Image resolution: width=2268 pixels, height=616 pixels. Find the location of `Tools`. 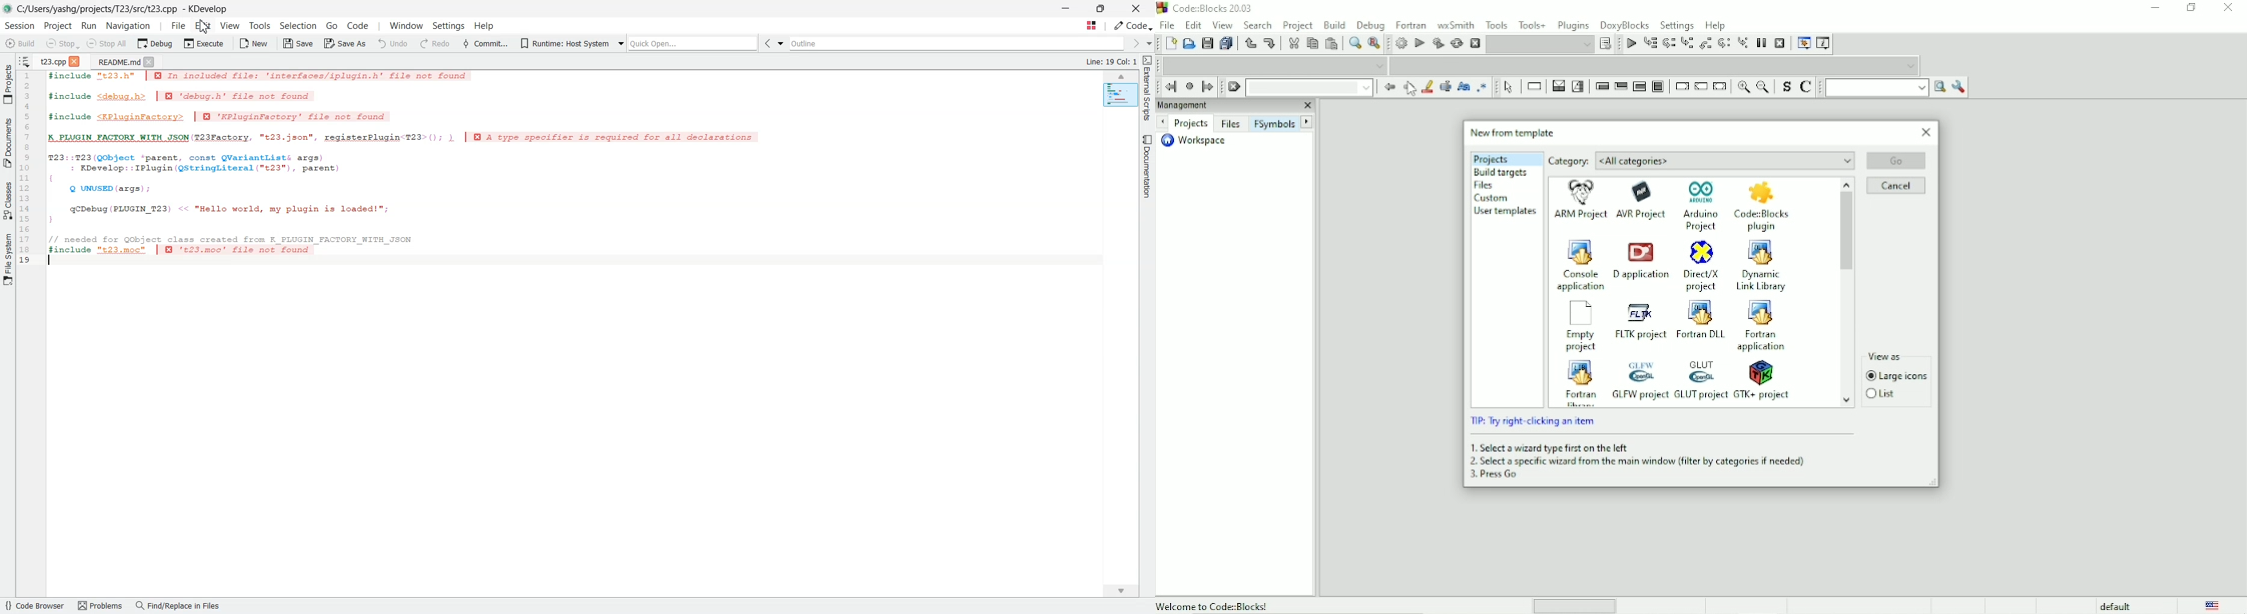

Tools is located at coordinates (1496, 24).